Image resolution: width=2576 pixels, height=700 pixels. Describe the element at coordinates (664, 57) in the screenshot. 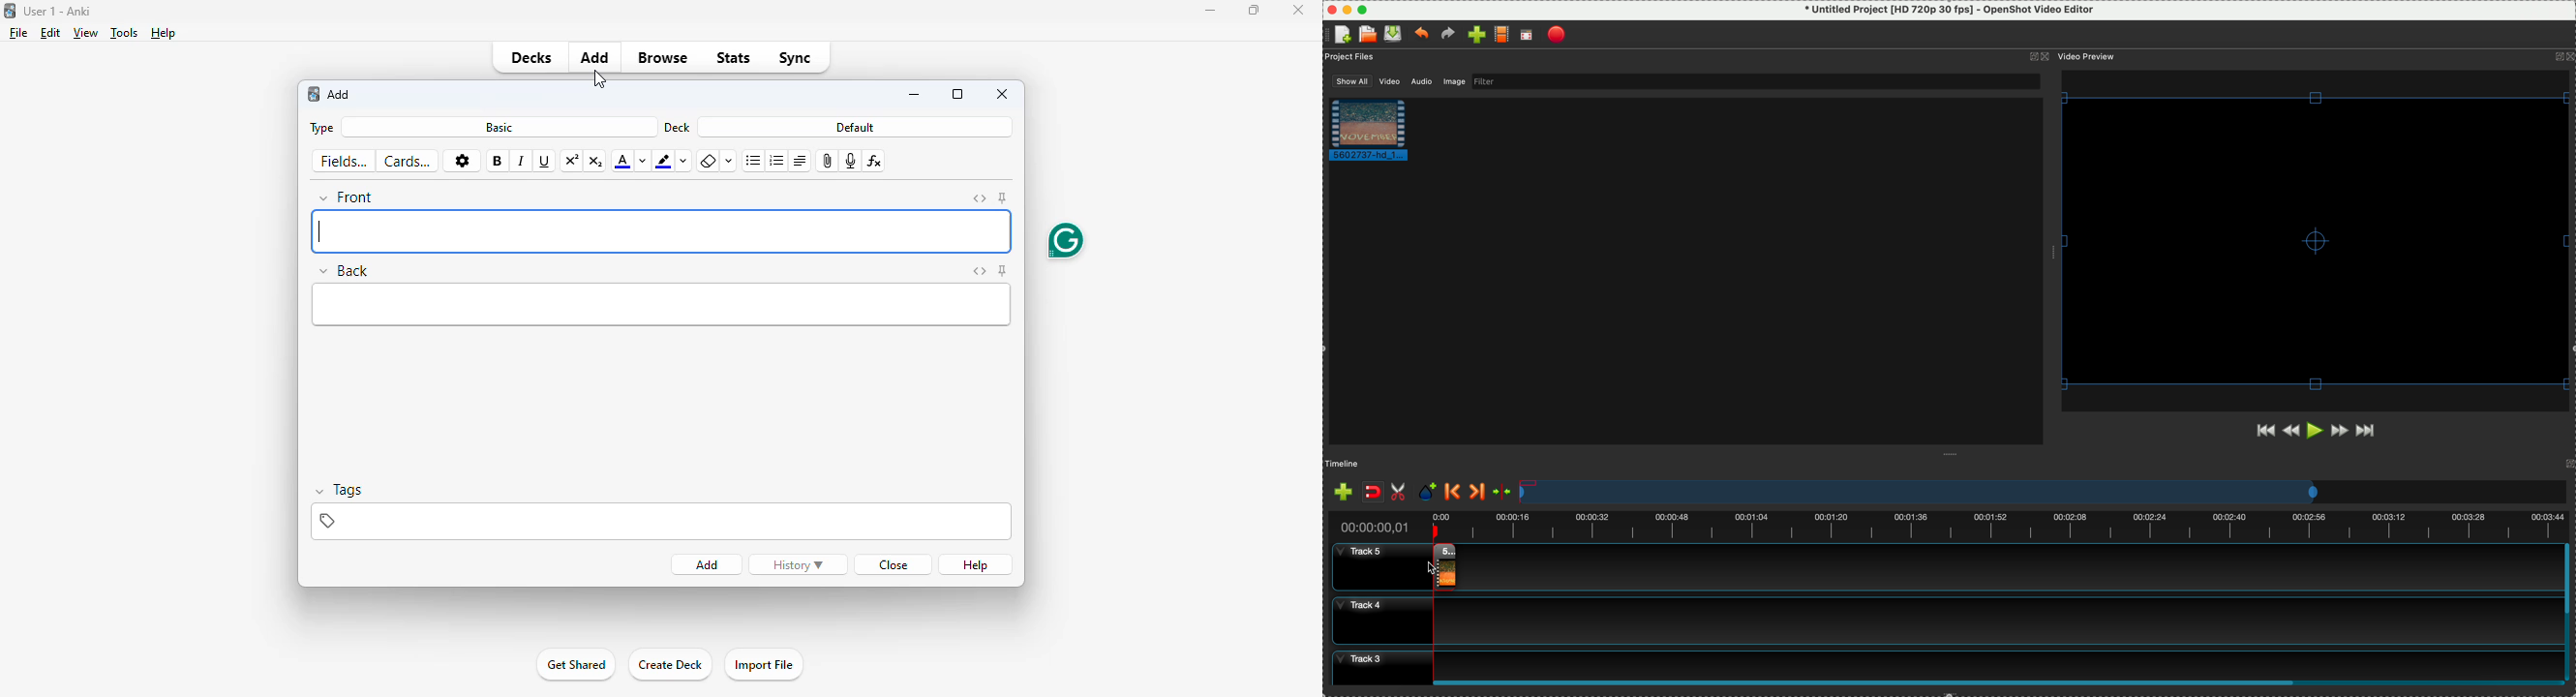

I see `browse` at that location.